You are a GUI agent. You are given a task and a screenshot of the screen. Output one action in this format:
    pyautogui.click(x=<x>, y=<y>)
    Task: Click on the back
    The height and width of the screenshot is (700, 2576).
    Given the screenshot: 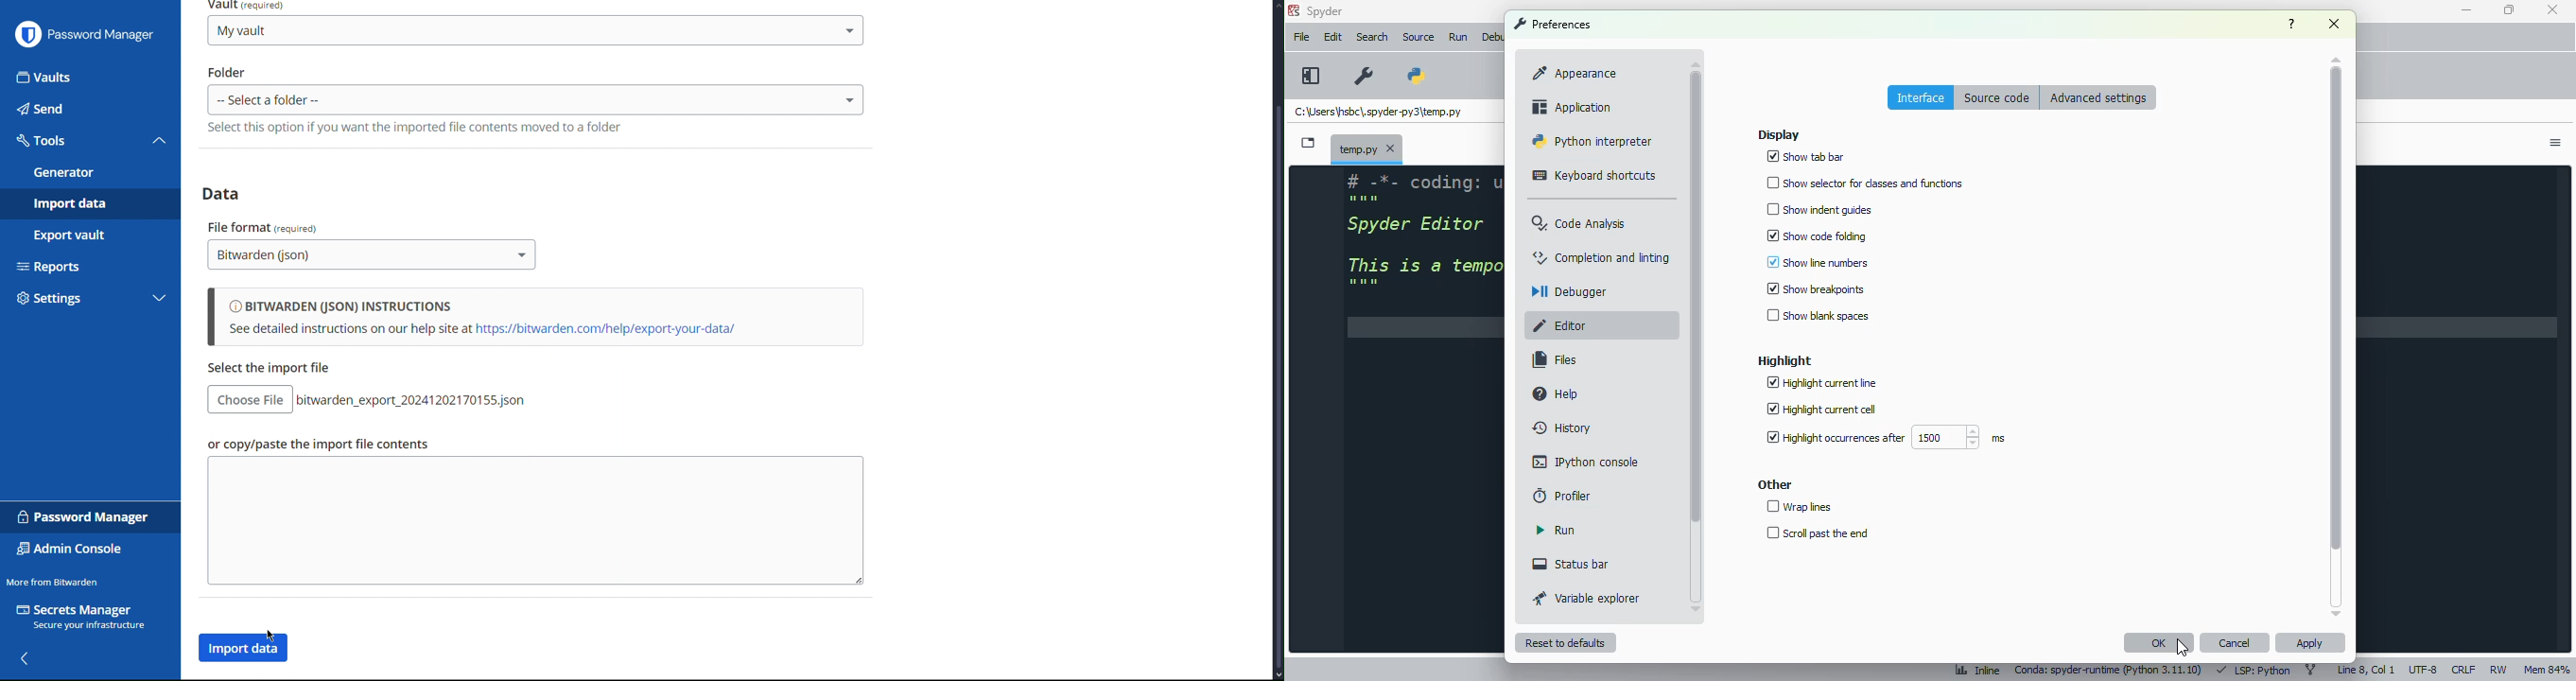 What is the action you would take?
    pyautogui.click(x=24, y=658)
    